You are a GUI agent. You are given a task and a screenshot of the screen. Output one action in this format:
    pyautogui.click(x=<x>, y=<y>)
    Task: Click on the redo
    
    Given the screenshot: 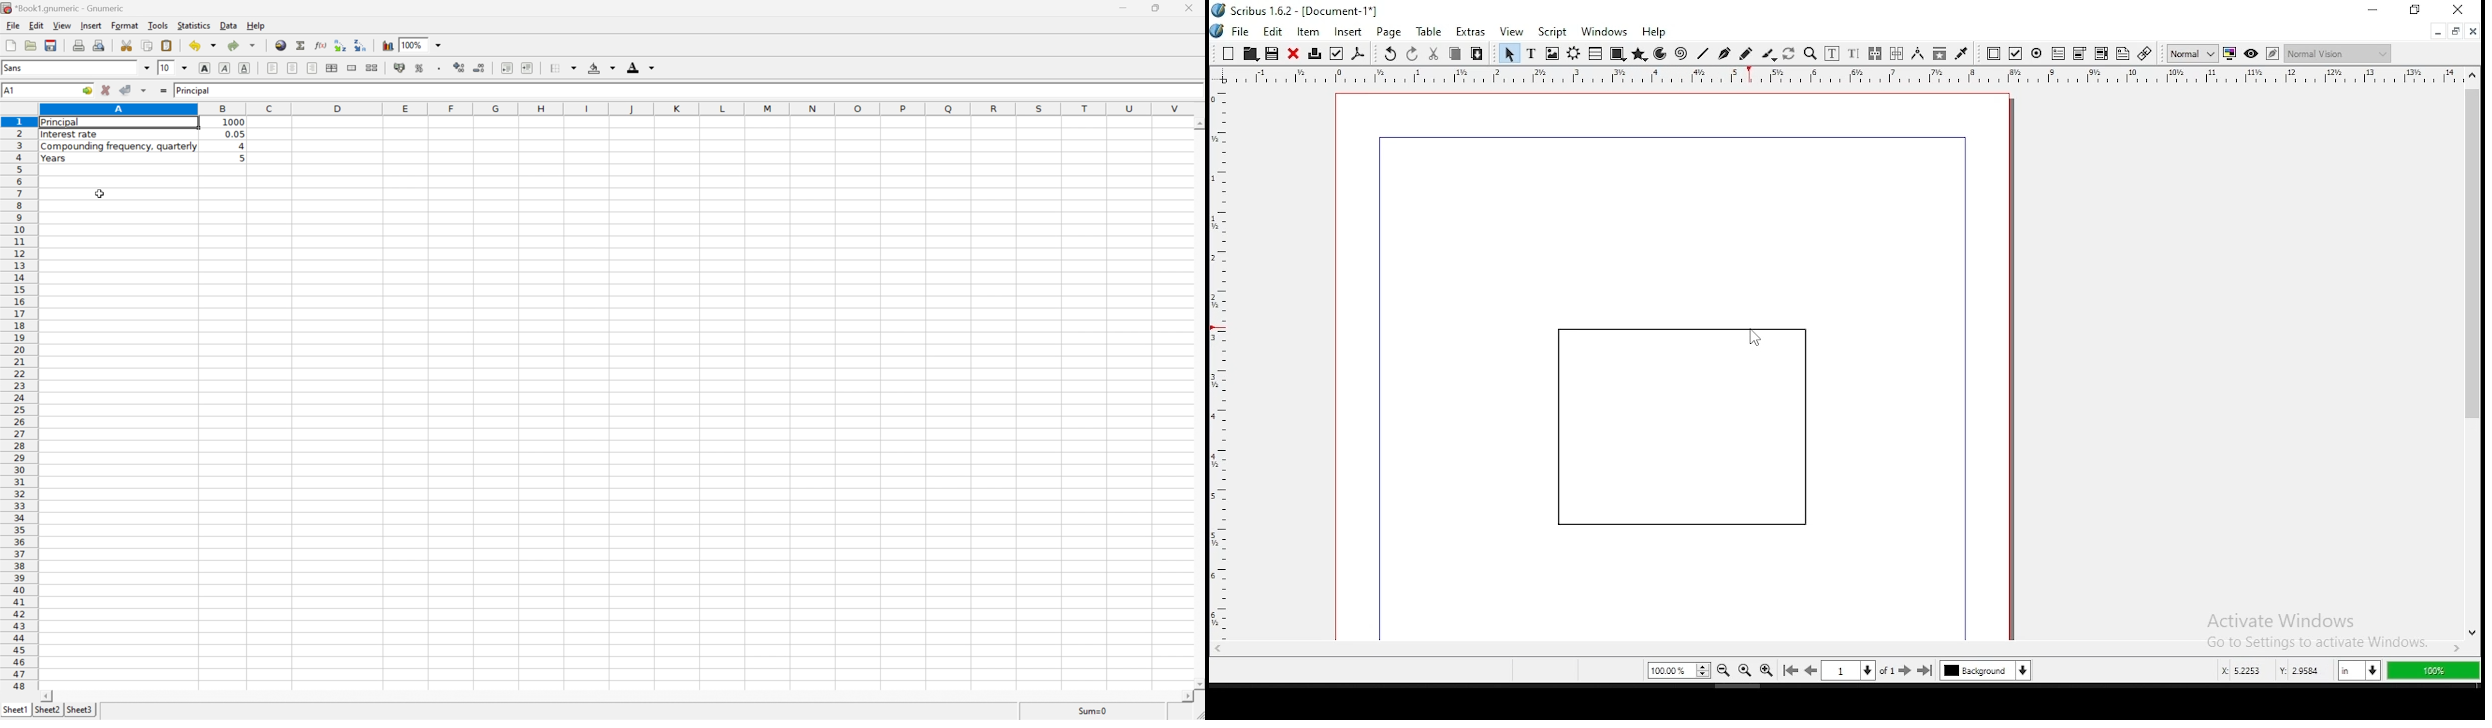 What is the action you would take?
    pyautogui.click(x=242, y=45)
    